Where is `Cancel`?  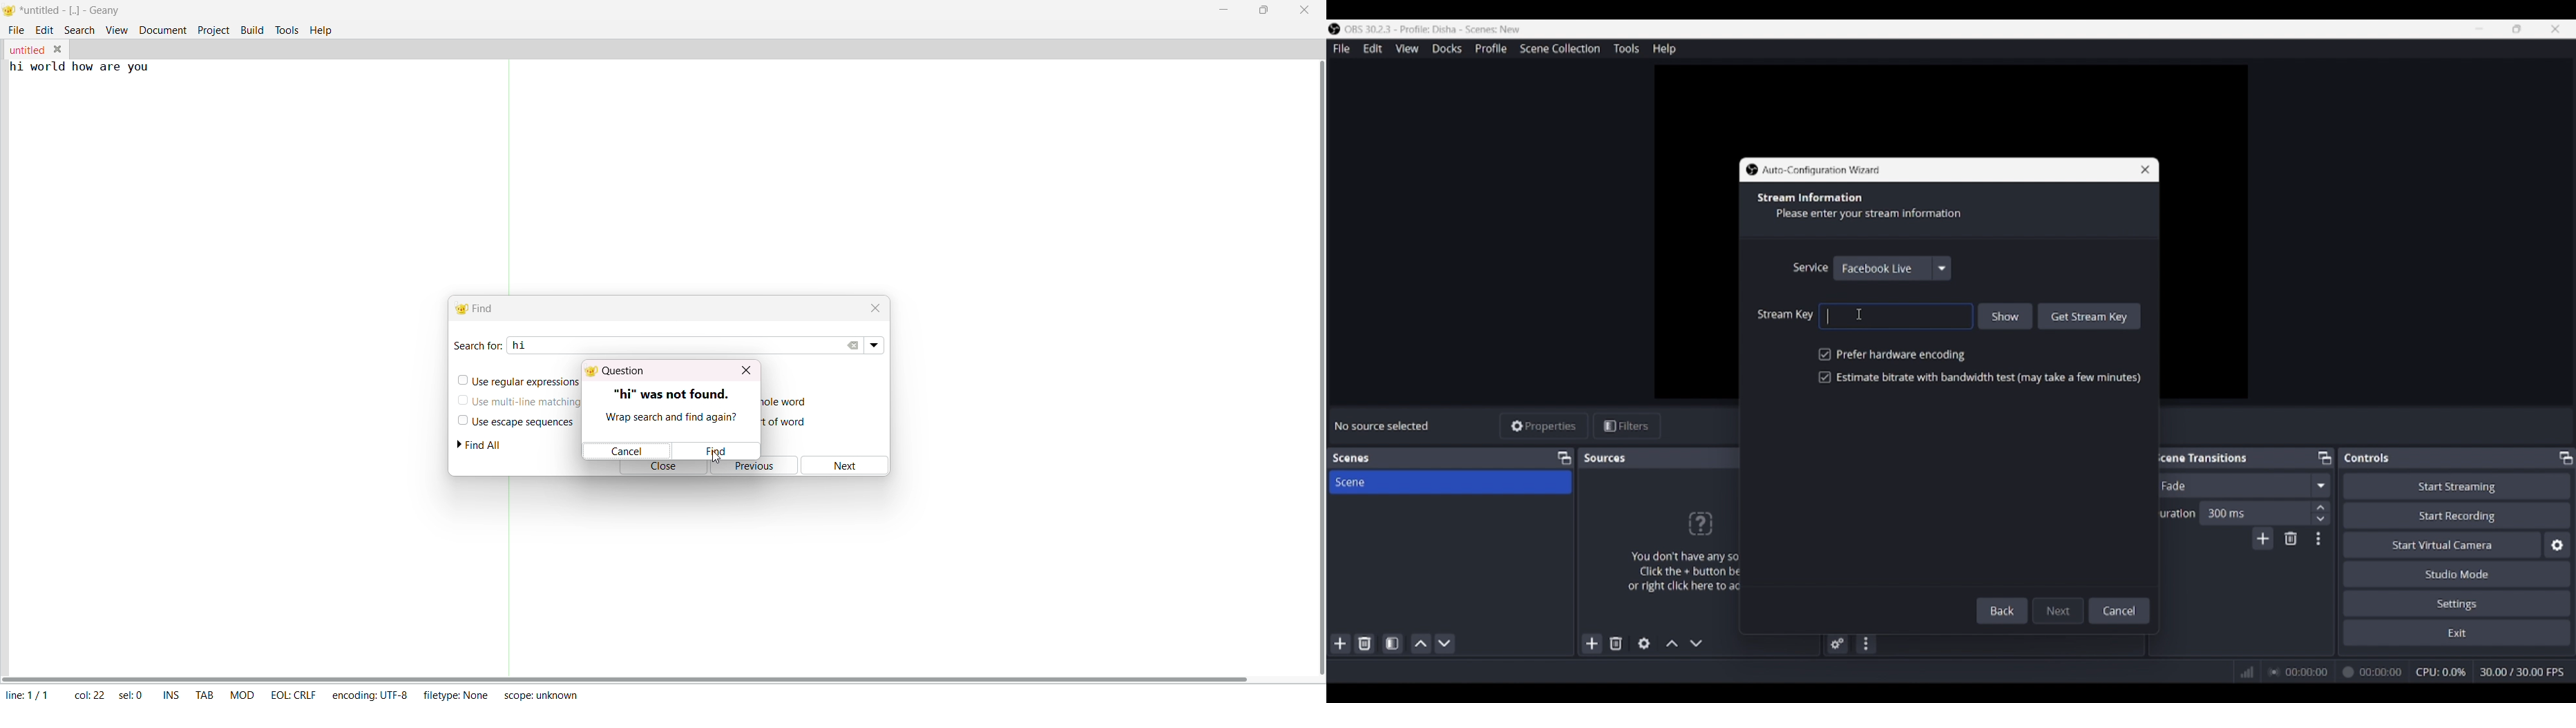 Cancel is located at coordinates (2120, 609).